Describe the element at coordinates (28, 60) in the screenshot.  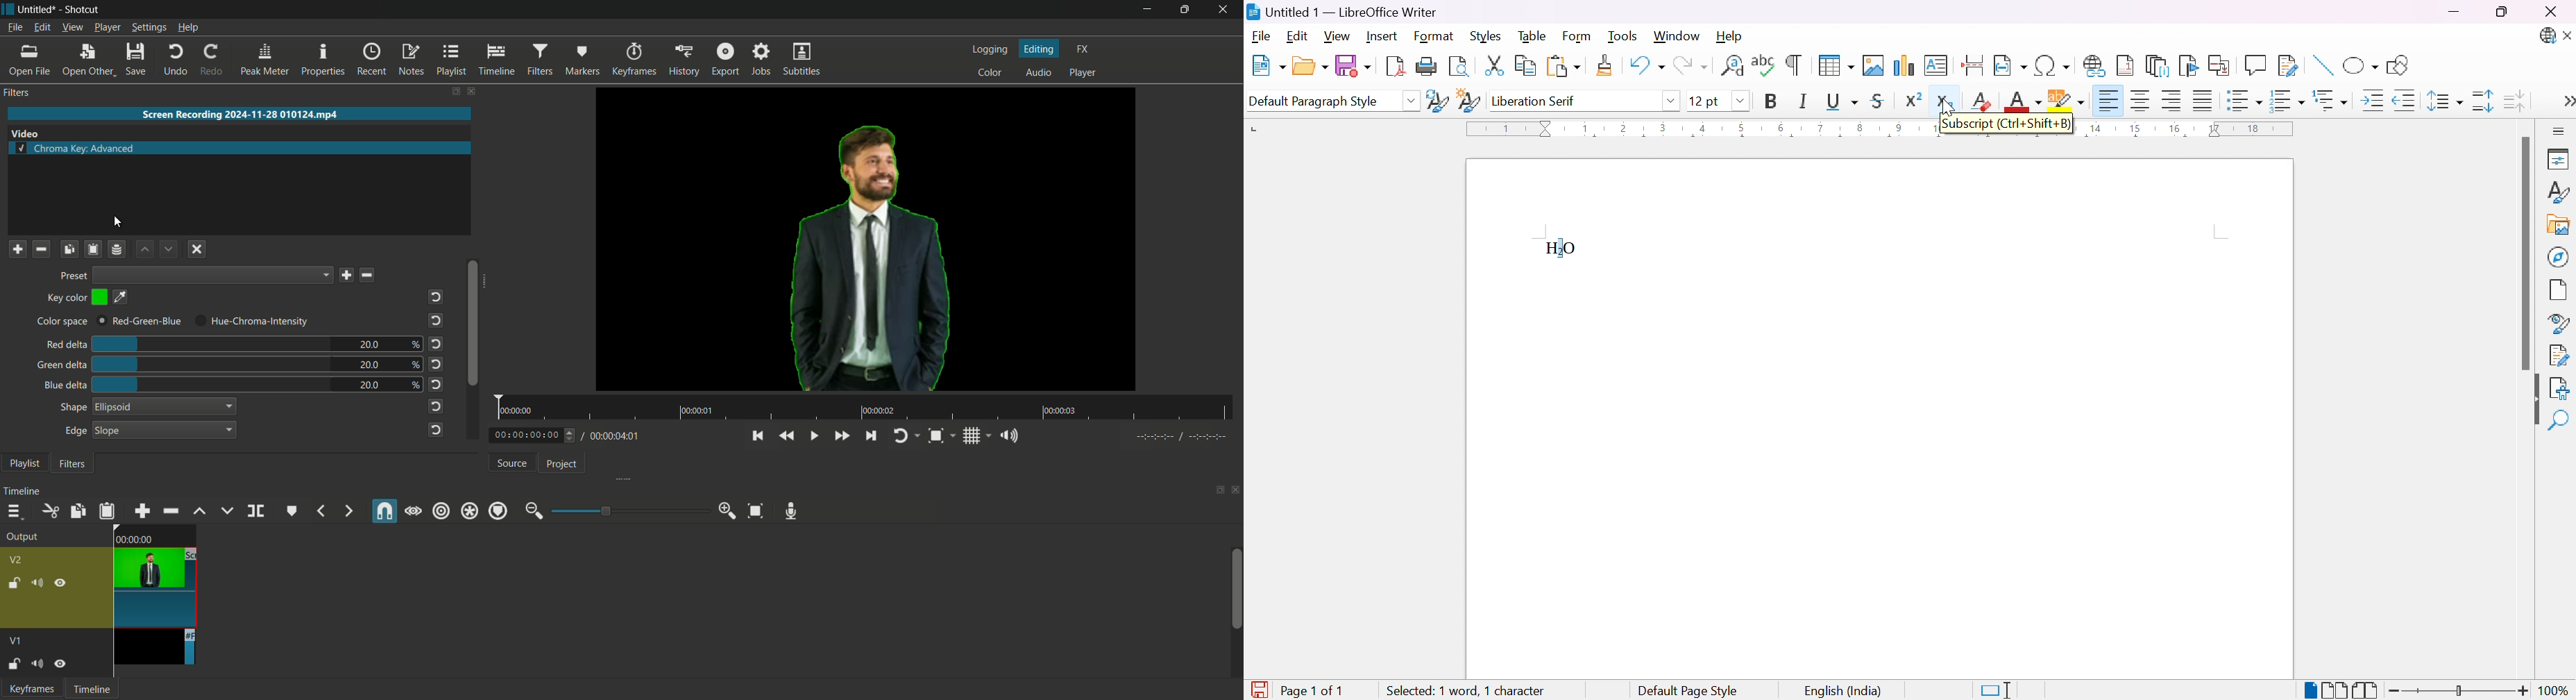
I see `open file` at that location.